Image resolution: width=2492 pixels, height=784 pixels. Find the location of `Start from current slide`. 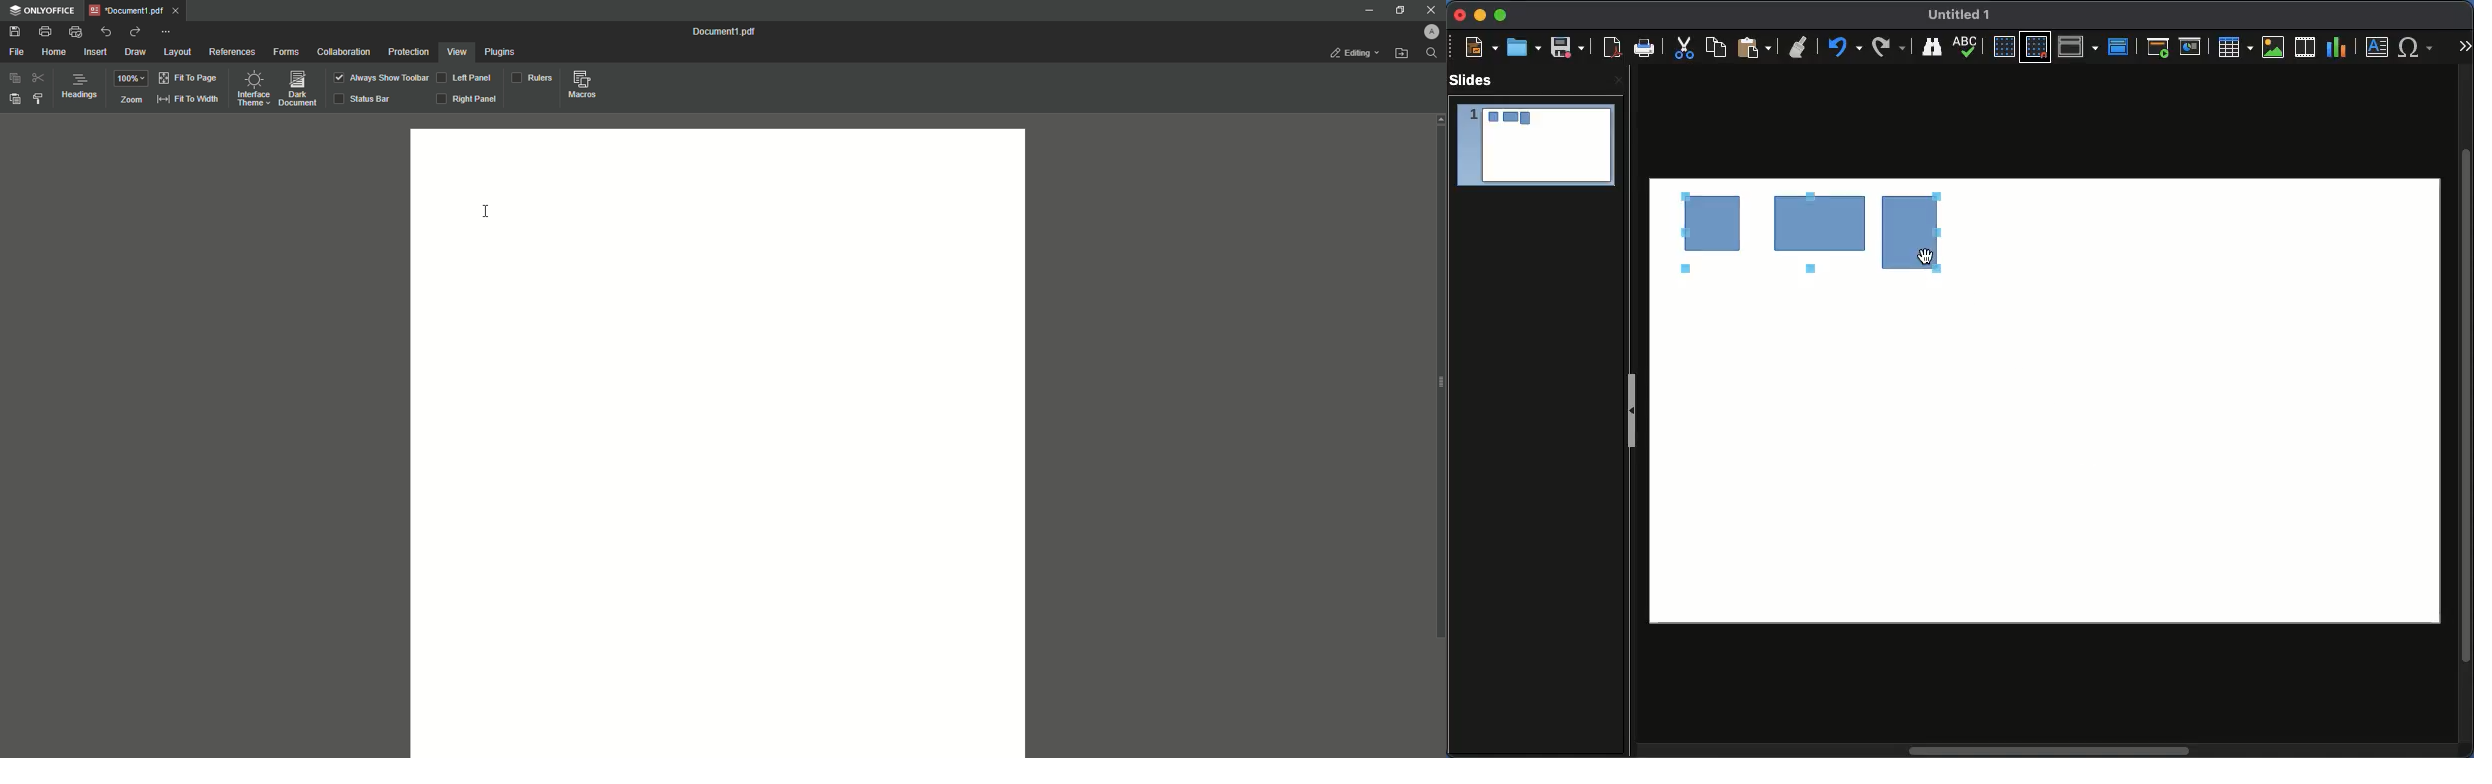

Start from current slide is located at coordinates (2191, 48).